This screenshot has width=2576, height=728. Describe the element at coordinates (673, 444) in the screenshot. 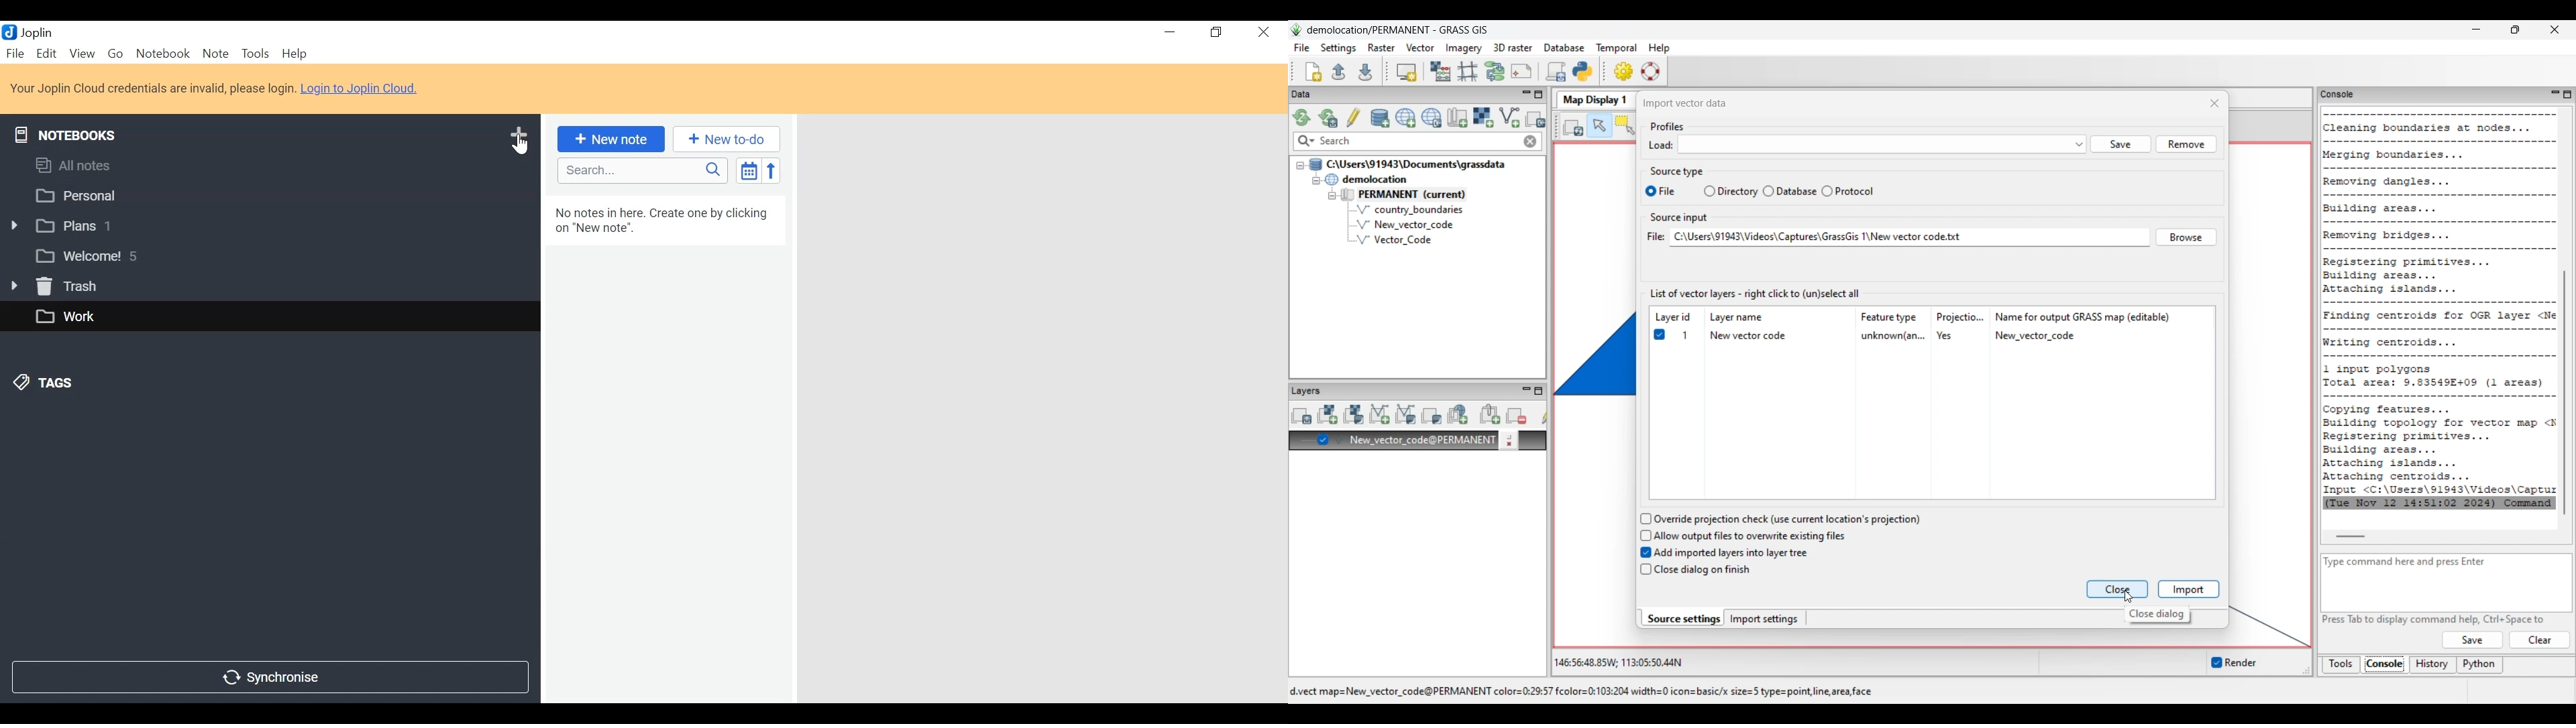

I see `no notes in here. create one by clicking on "new note."` at that location.